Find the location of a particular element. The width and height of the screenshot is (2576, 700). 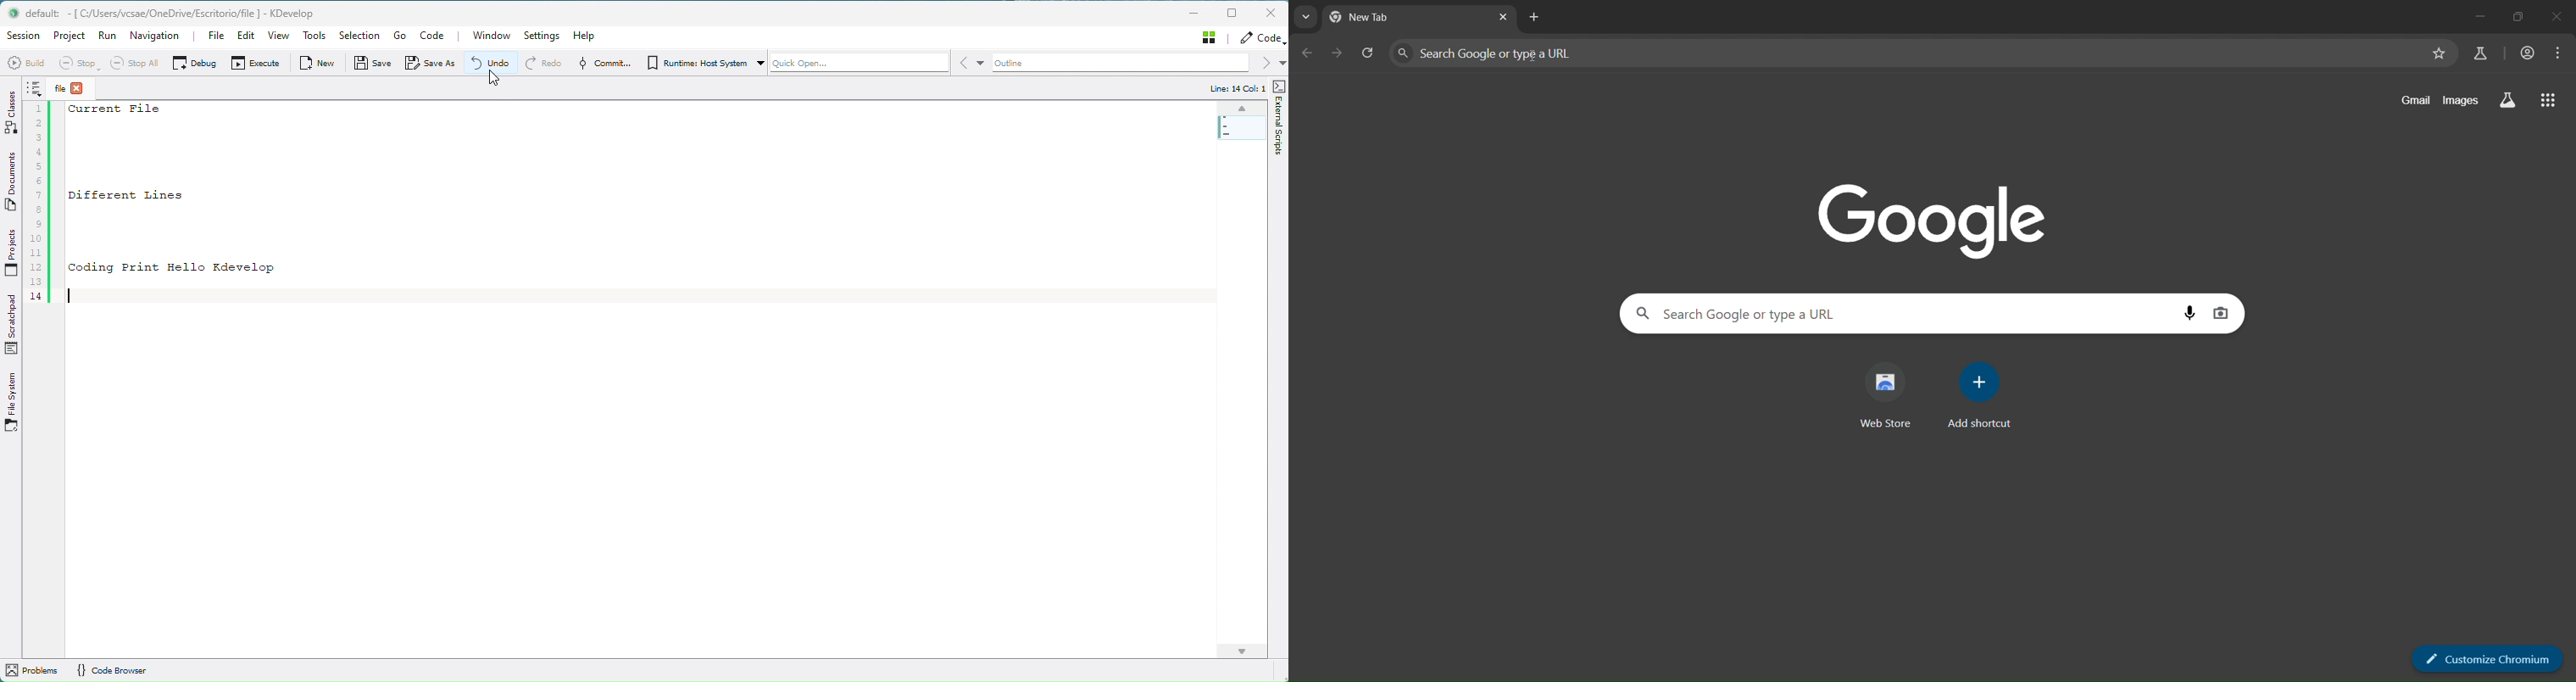

images is located at coordinates (2464, 102).